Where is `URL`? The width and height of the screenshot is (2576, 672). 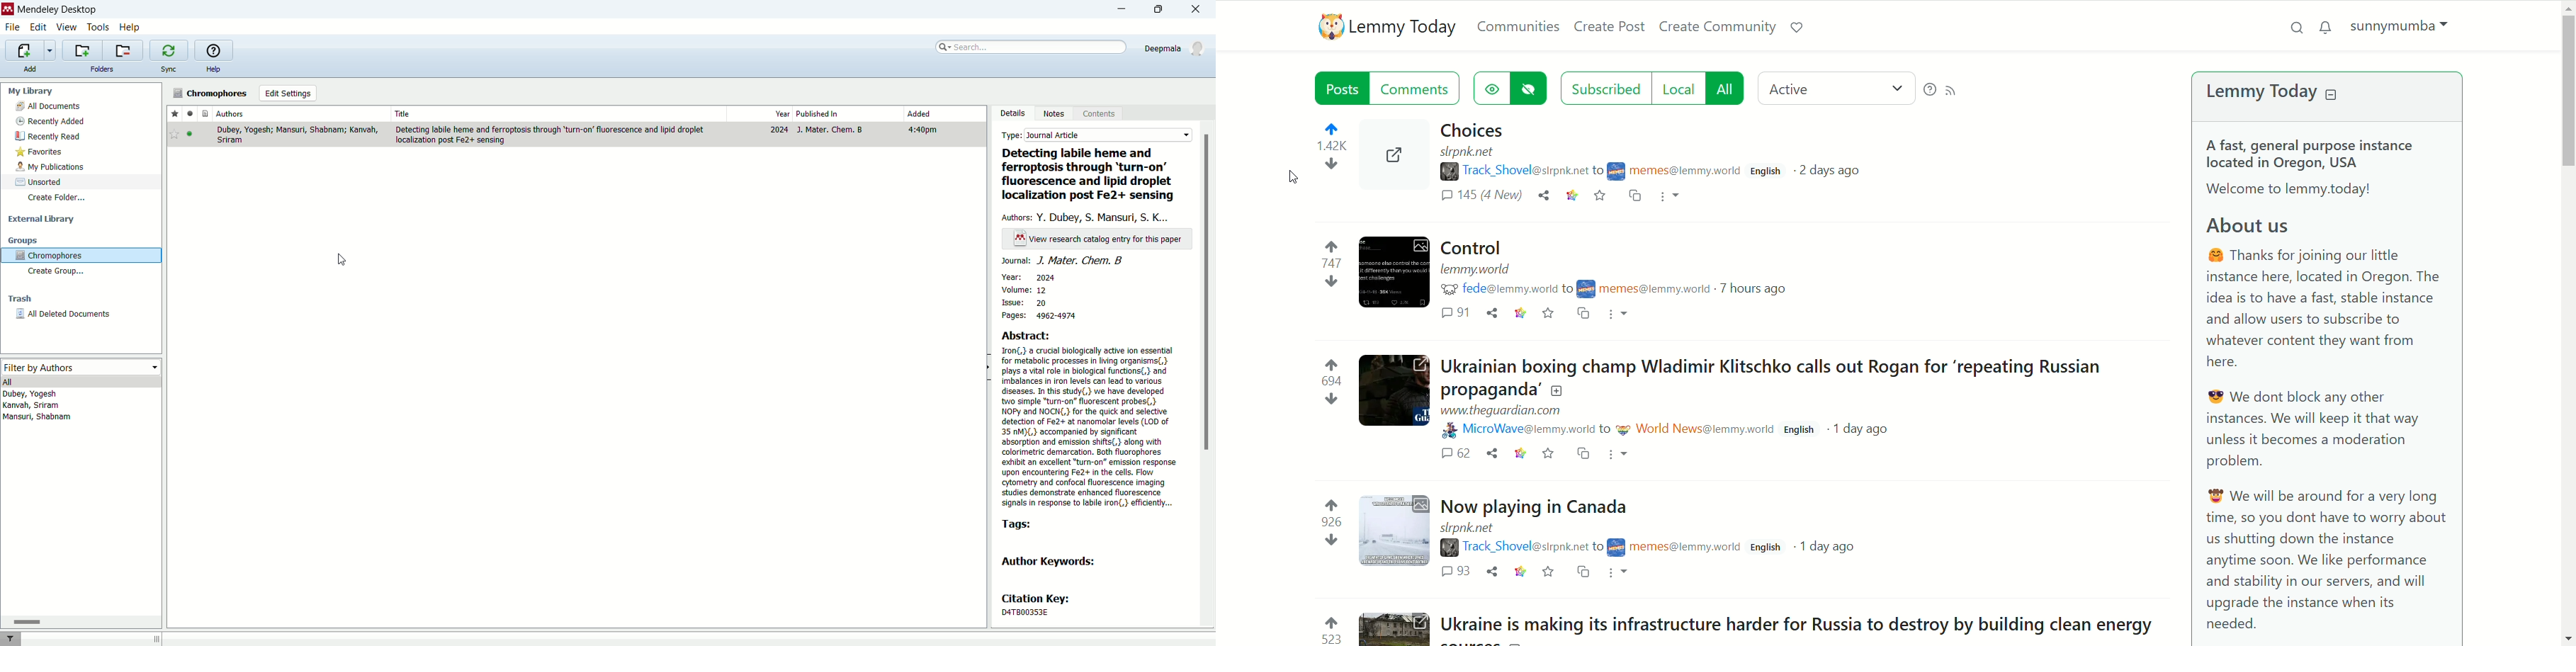 URL is located at coordinates (1508, 410).